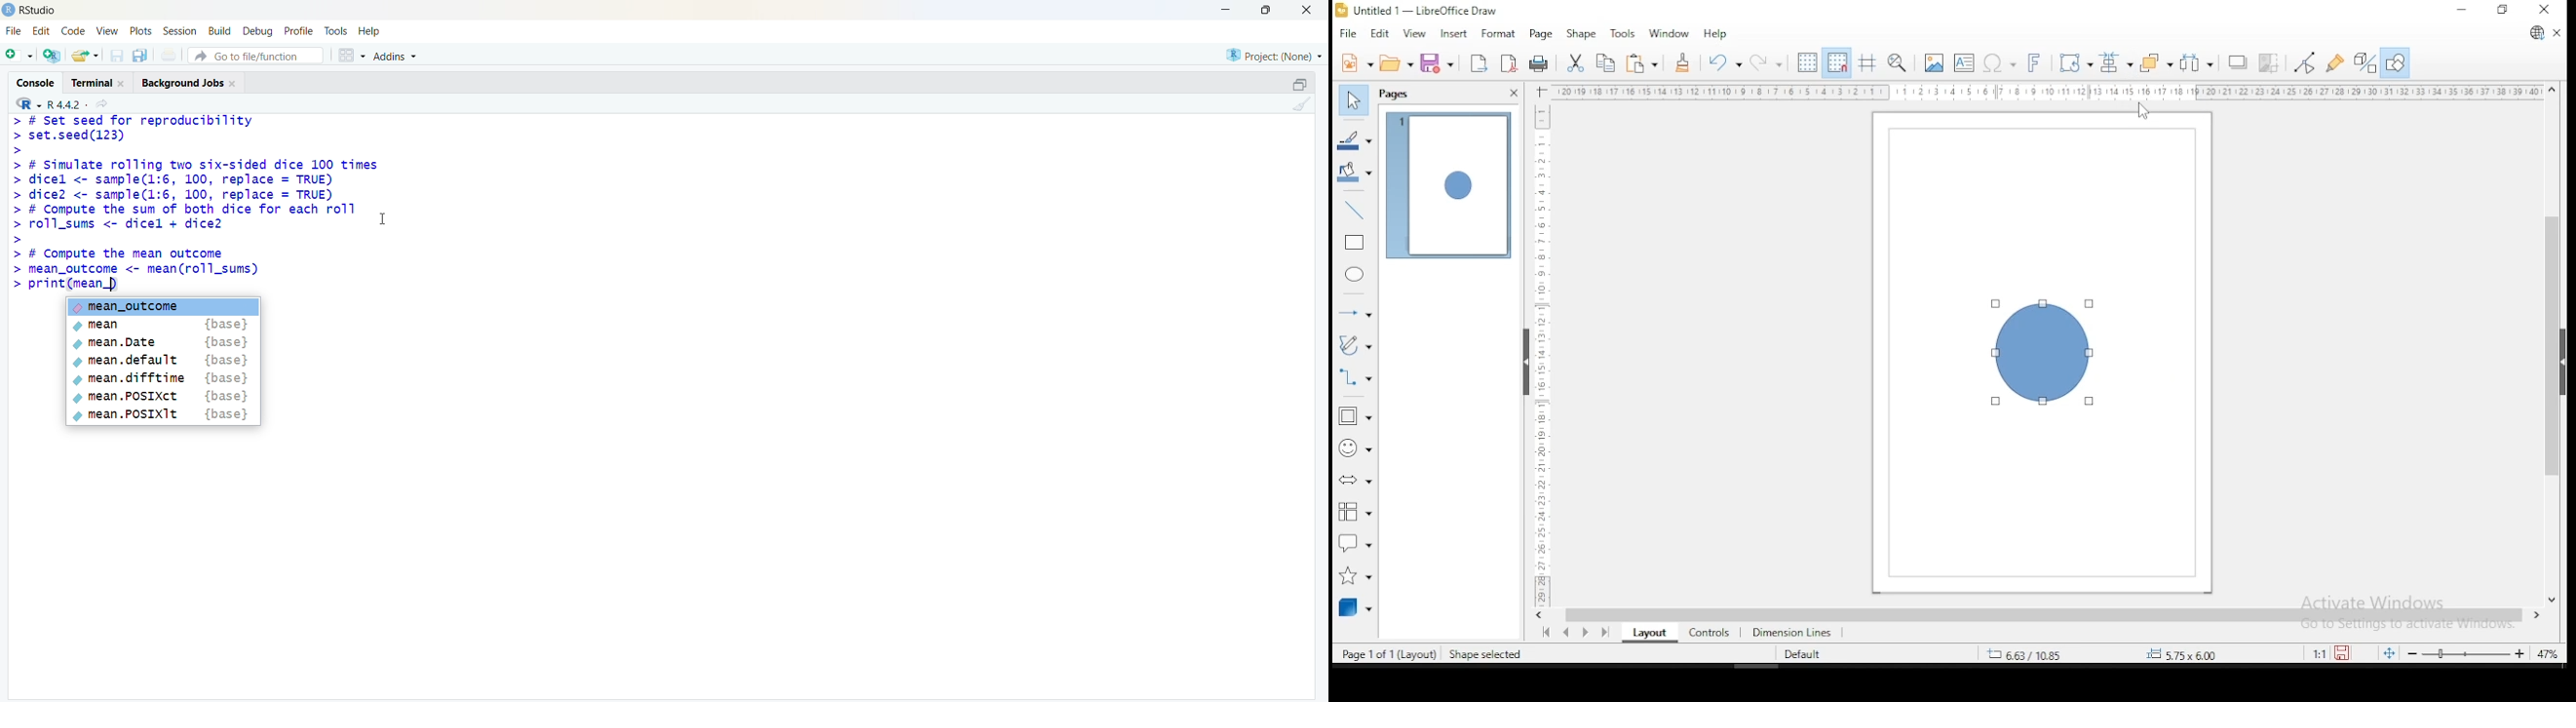 This screenshot has width=2576, height=728. Describe the element at coordinates (161, 396) in the screenshot. I see `mean .POSIXct {base}` at that location.